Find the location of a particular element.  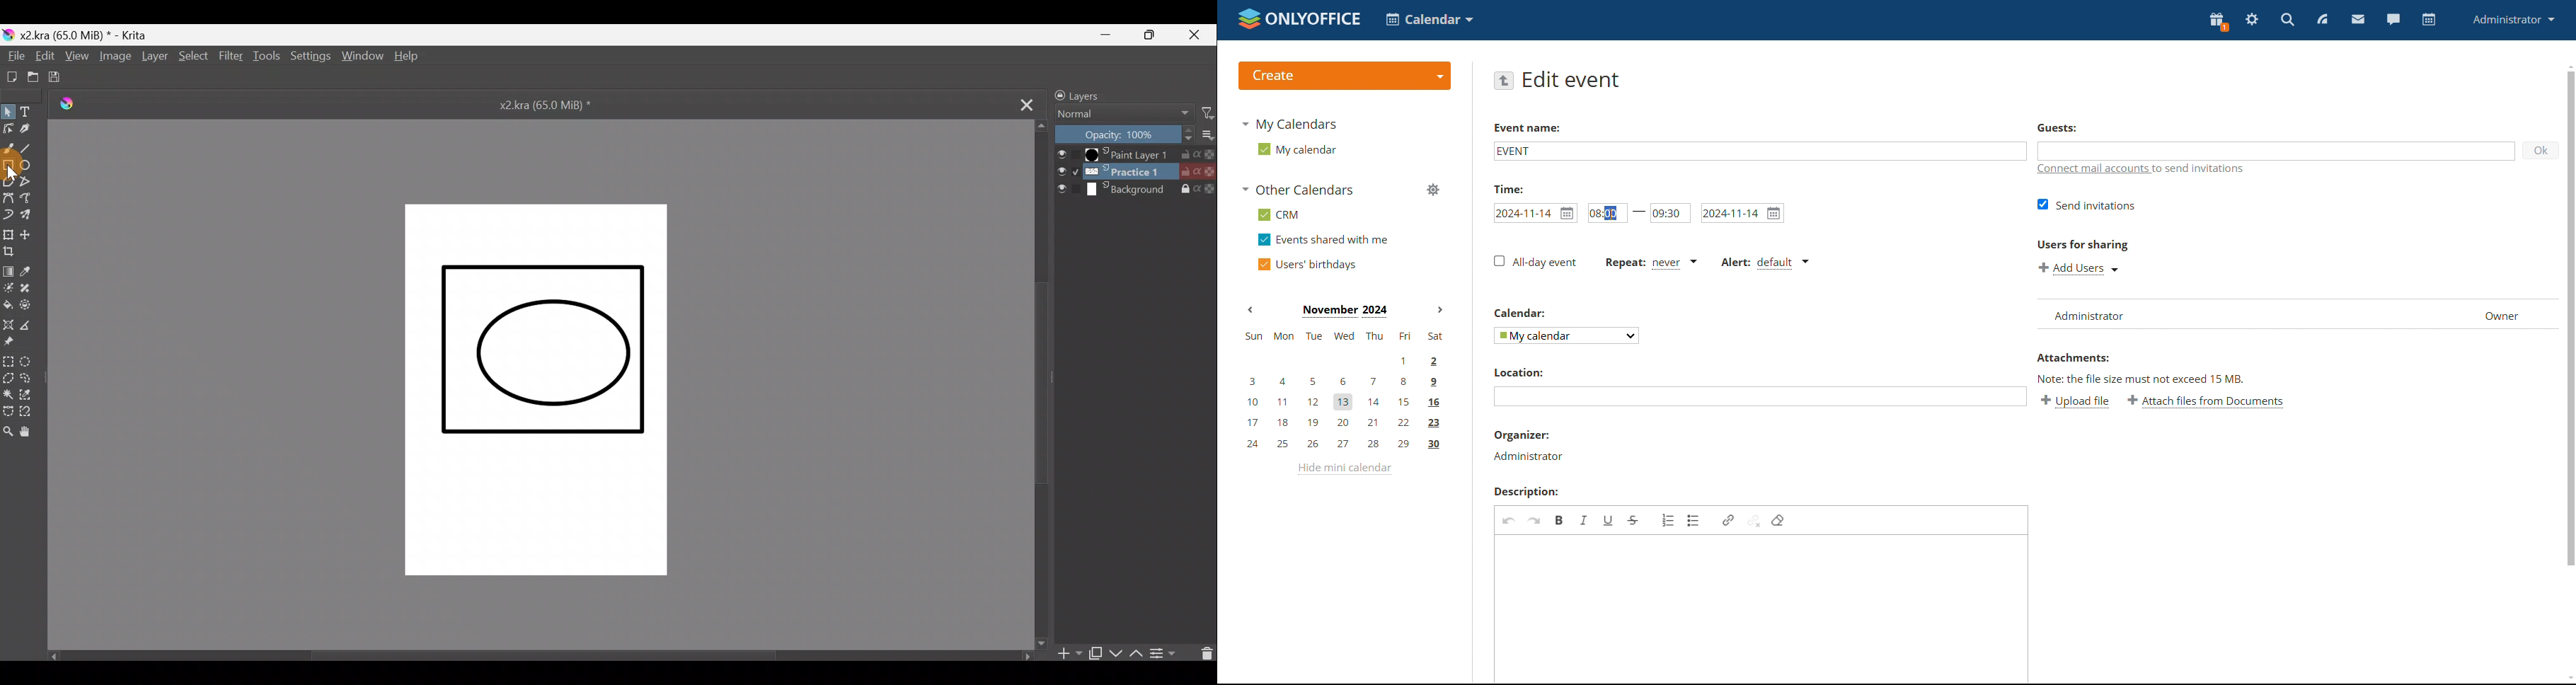

Rectangle tool is located at coordinates (8, 167).